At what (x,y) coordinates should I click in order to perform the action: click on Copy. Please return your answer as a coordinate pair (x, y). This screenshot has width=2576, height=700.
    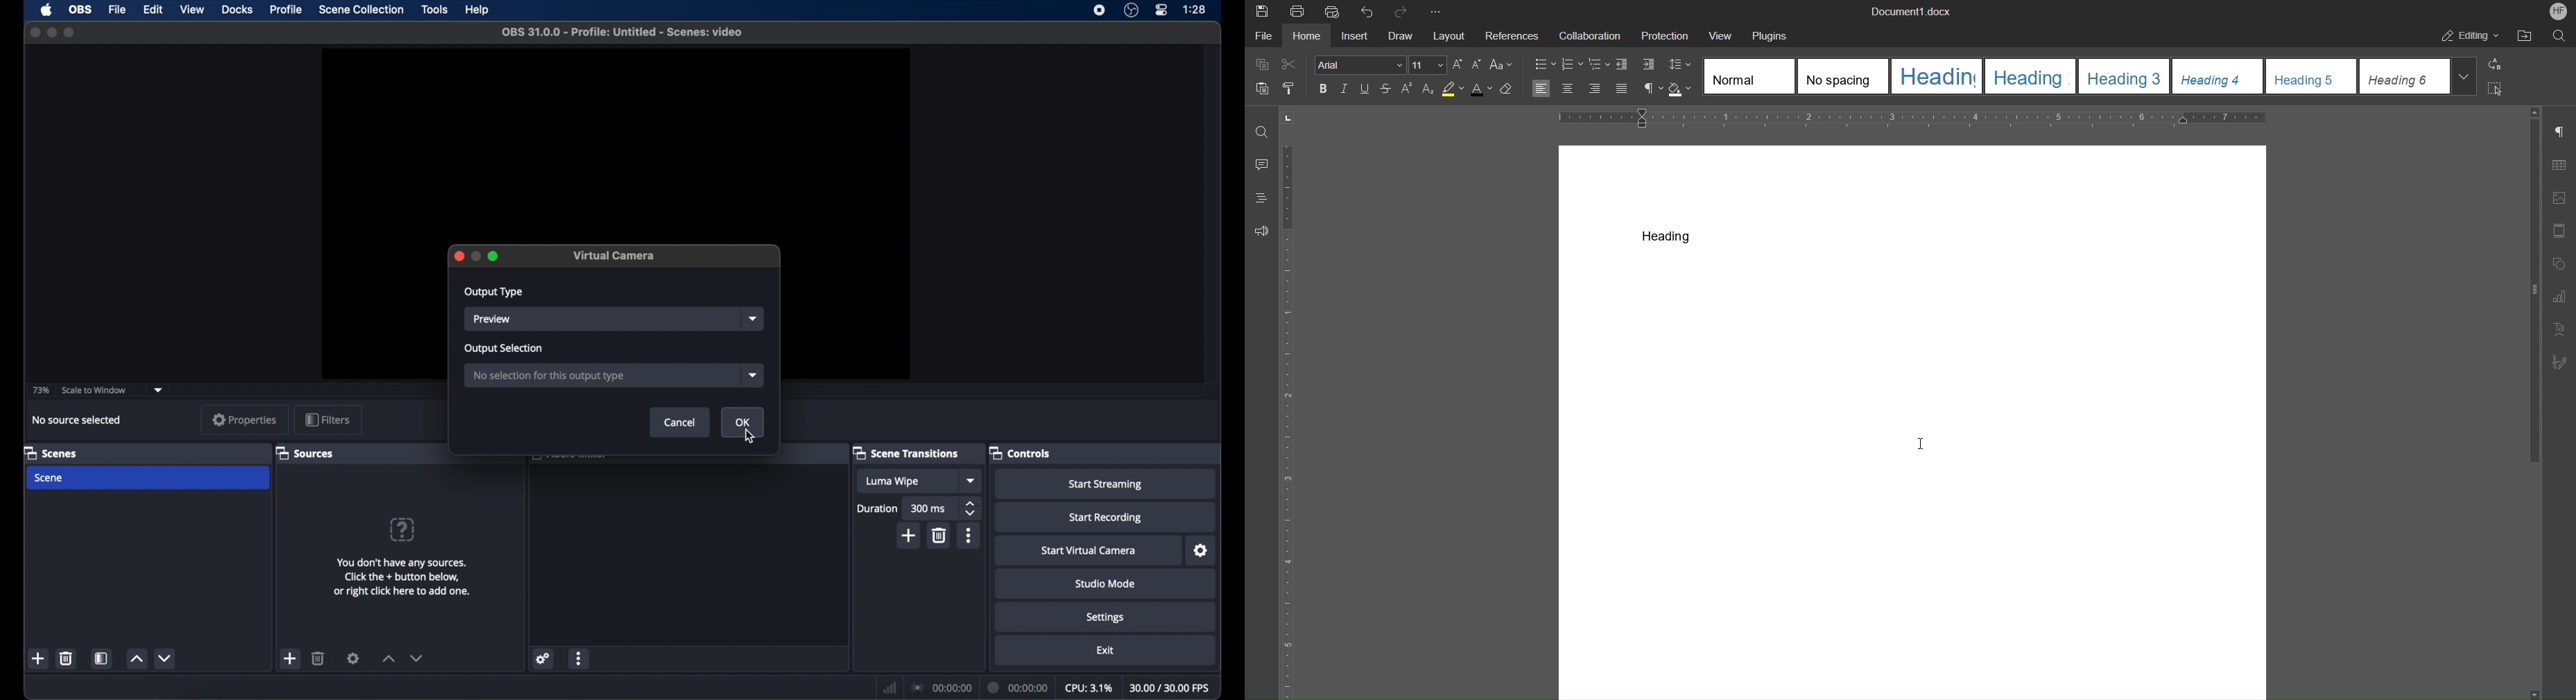
    Looking at the image, I should click on (1261, 62).